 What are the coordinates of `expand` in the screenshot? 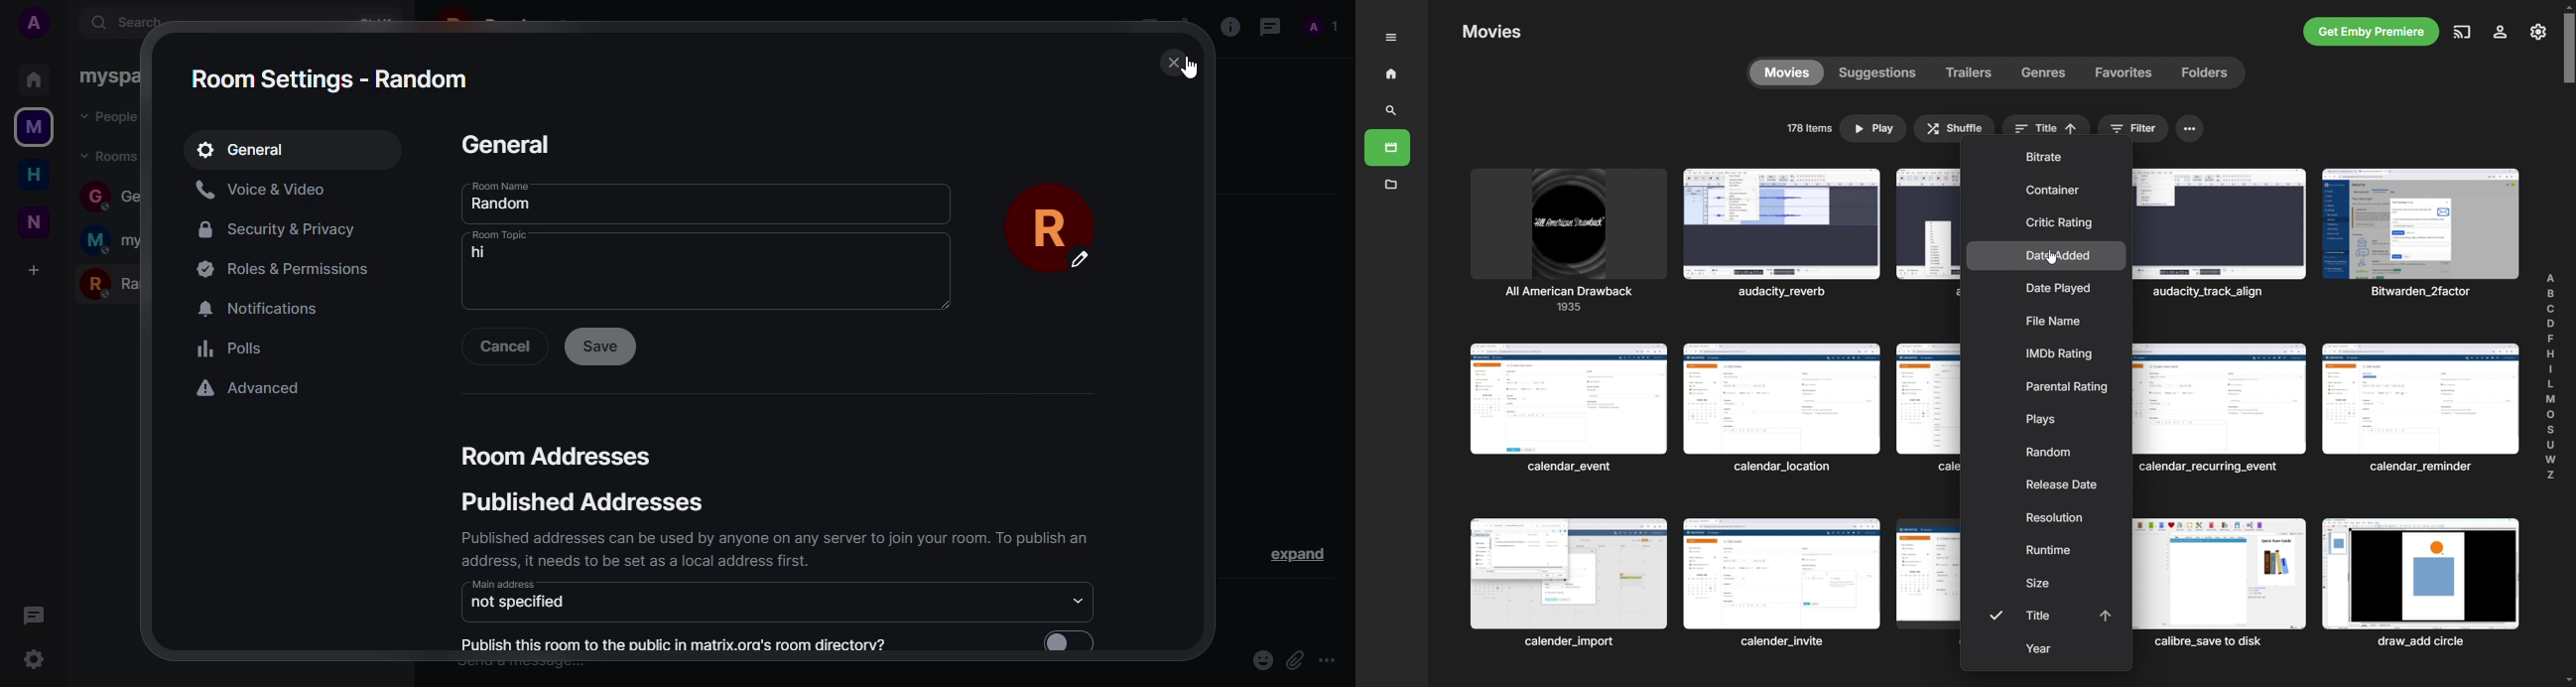 It's located at (1296, 559).